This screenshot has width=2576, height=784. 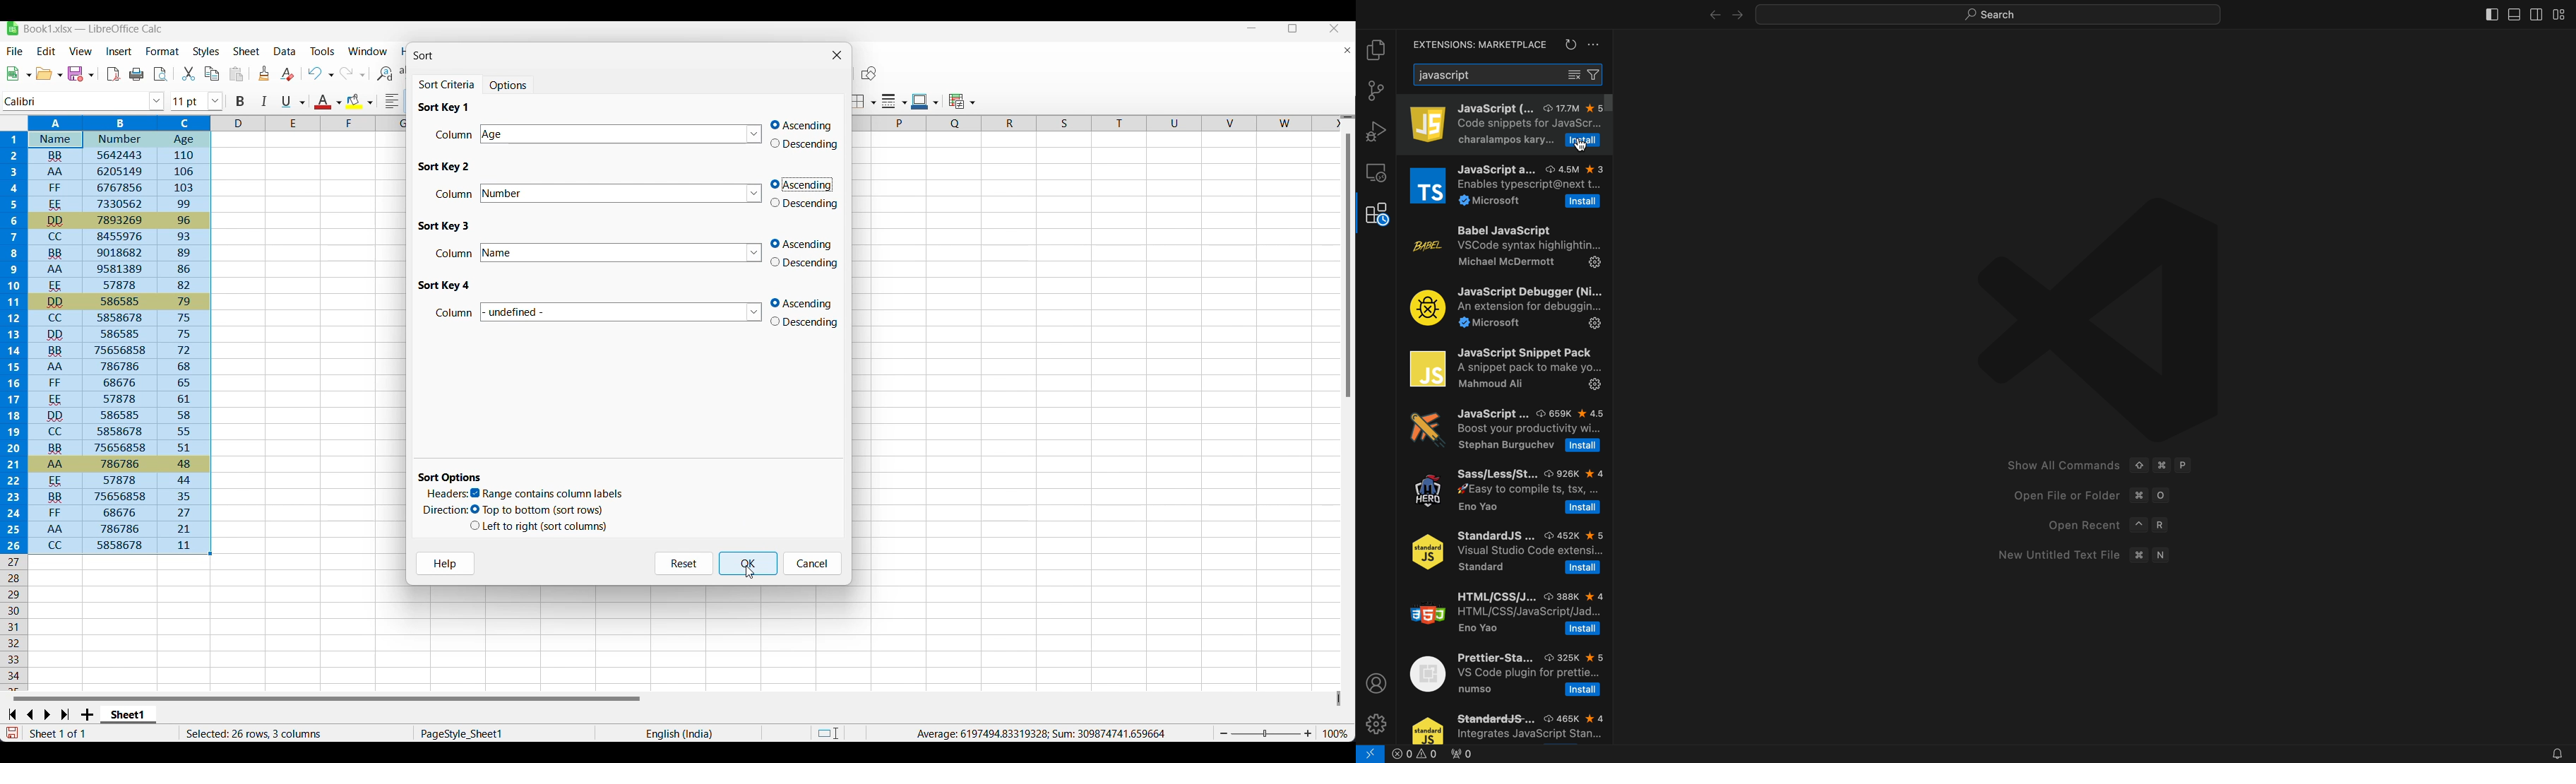 What do you see at coordinates (2561, 14) in the screenshot?
I see `layouts` at bounding box center [2561, 14].